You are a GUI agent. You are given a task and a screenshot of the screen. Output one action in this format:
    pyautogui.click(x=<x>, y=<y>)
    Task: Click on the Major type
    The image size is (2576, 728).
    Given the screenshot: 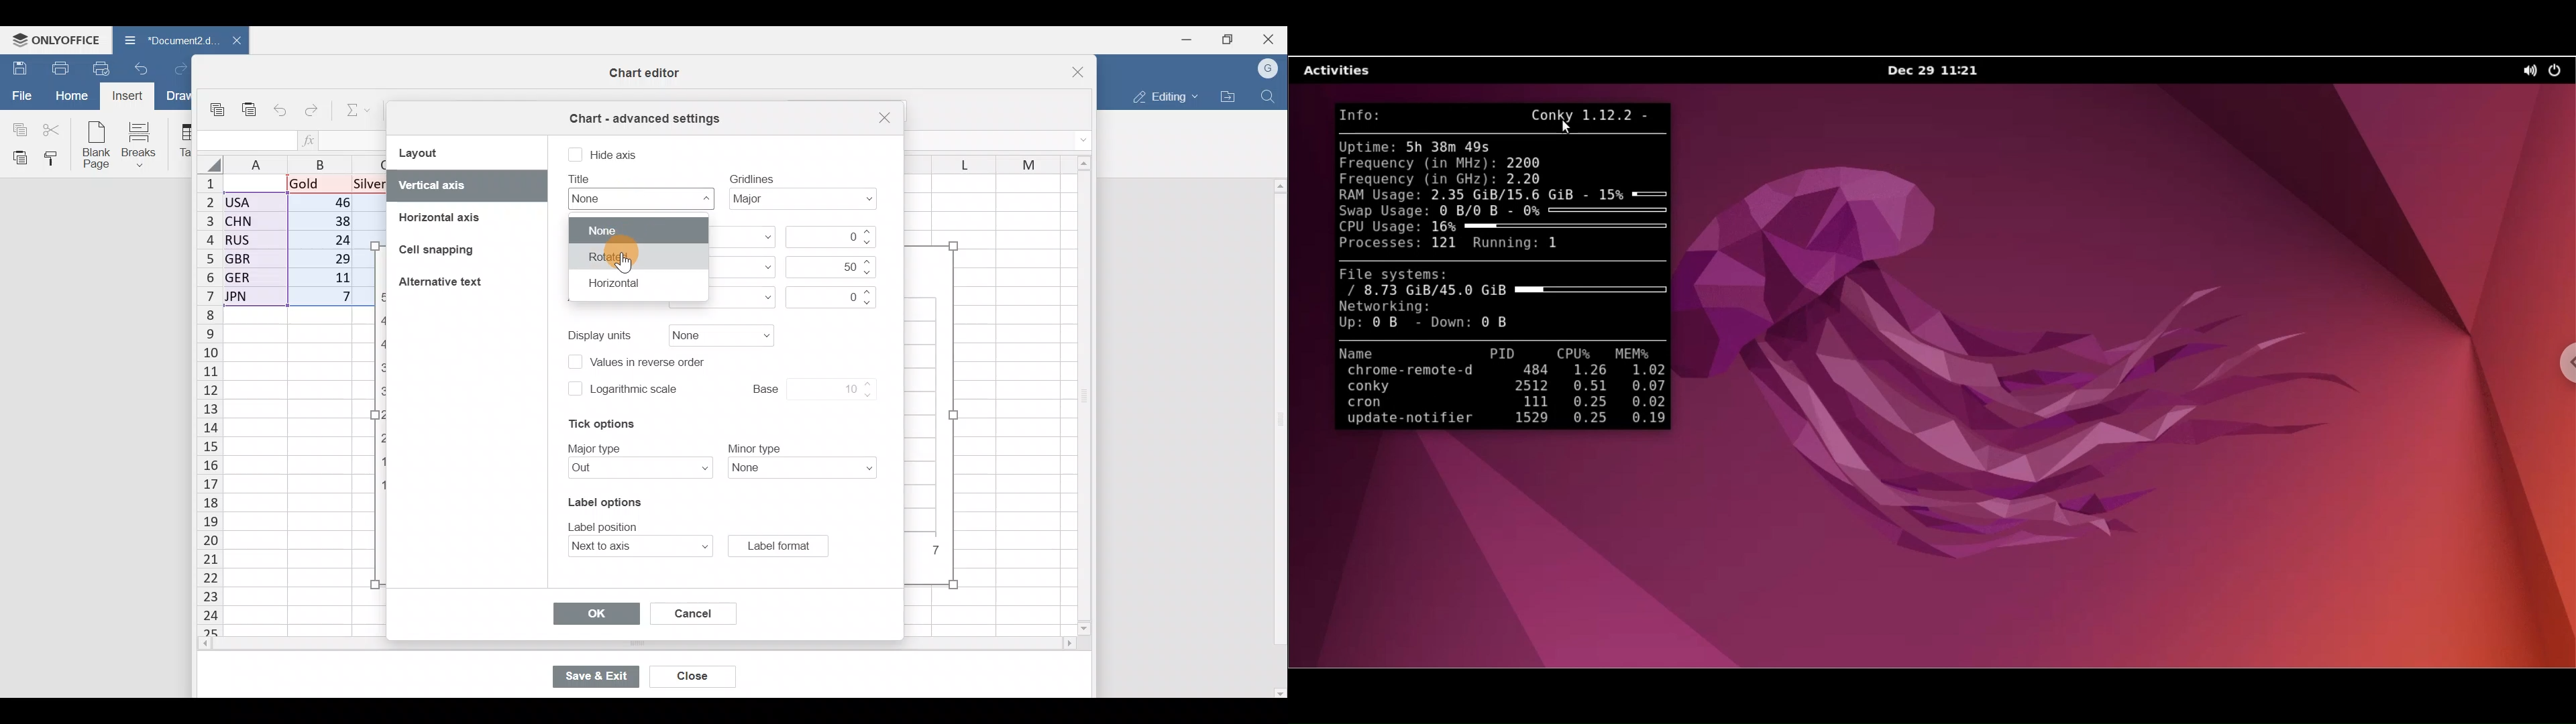 What is the action you would take?
    pyautogui.click(x=640, y=469)
    